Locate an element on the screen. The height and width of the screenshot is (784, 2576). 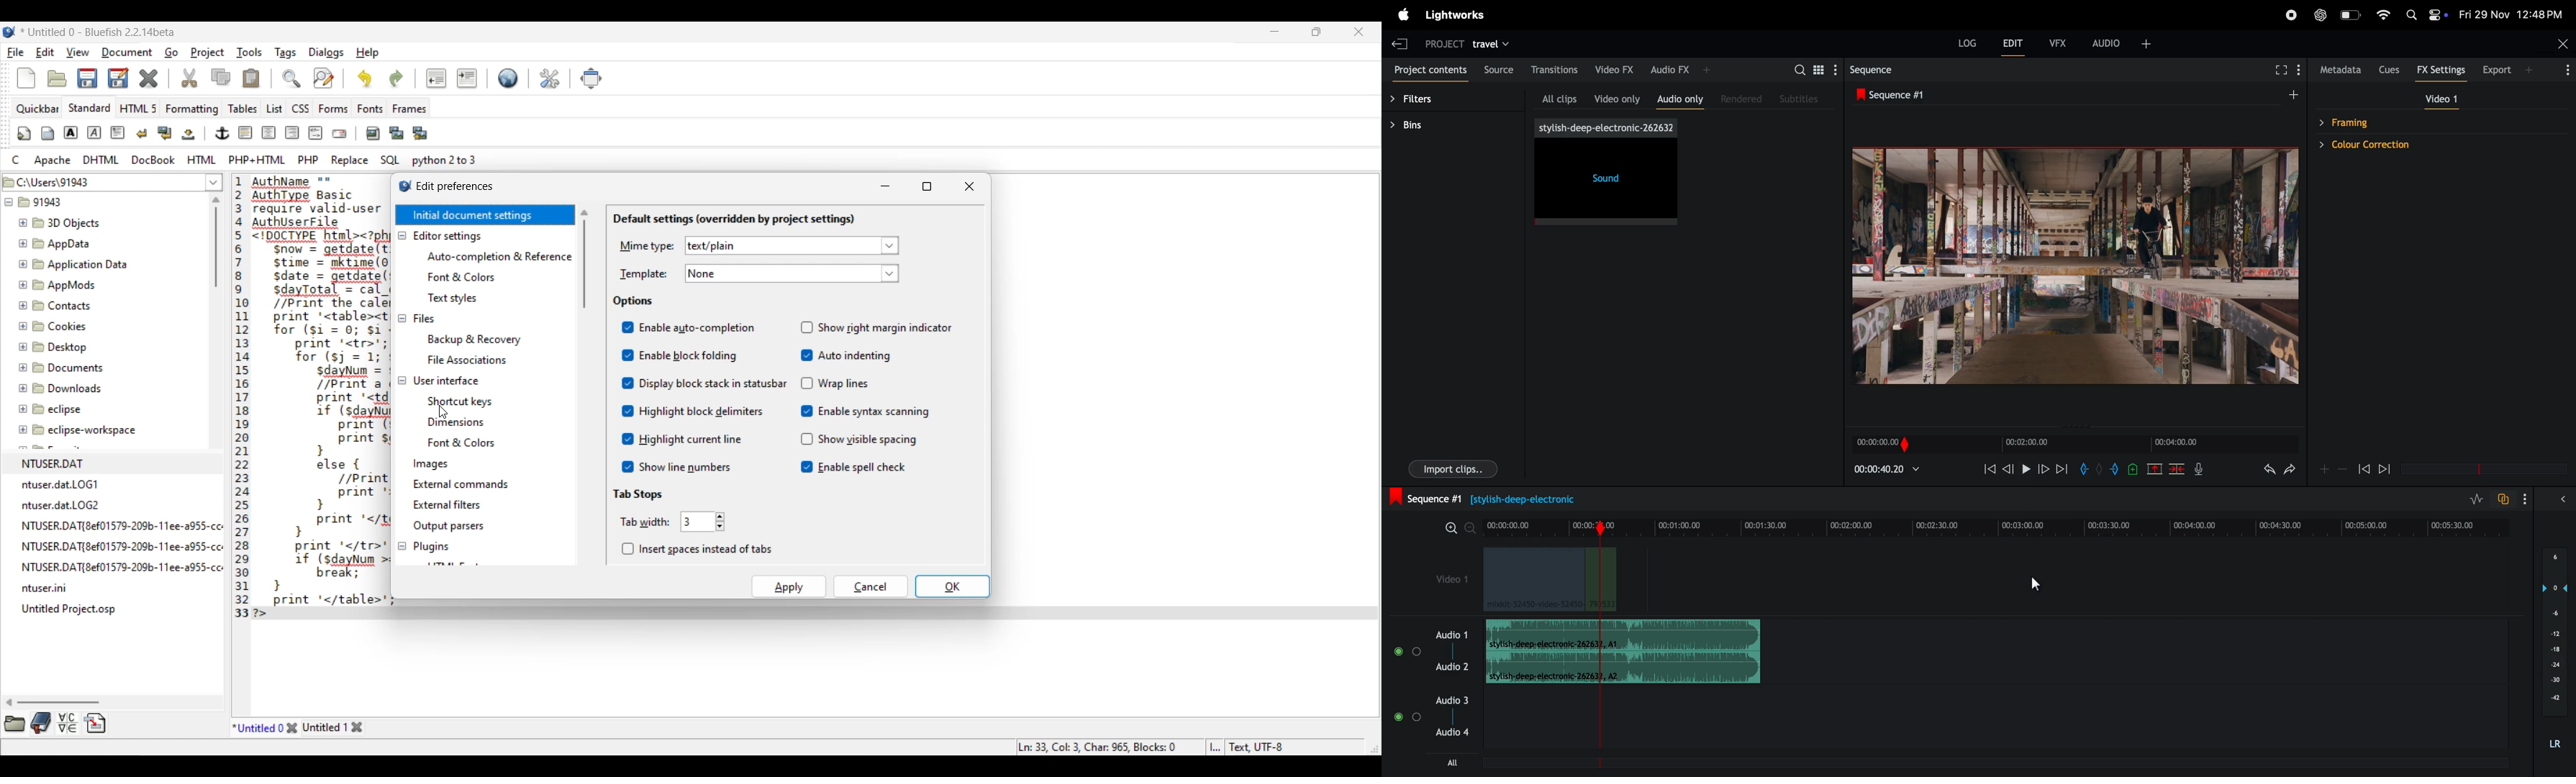
previous is located at coordinates (2010, 469).